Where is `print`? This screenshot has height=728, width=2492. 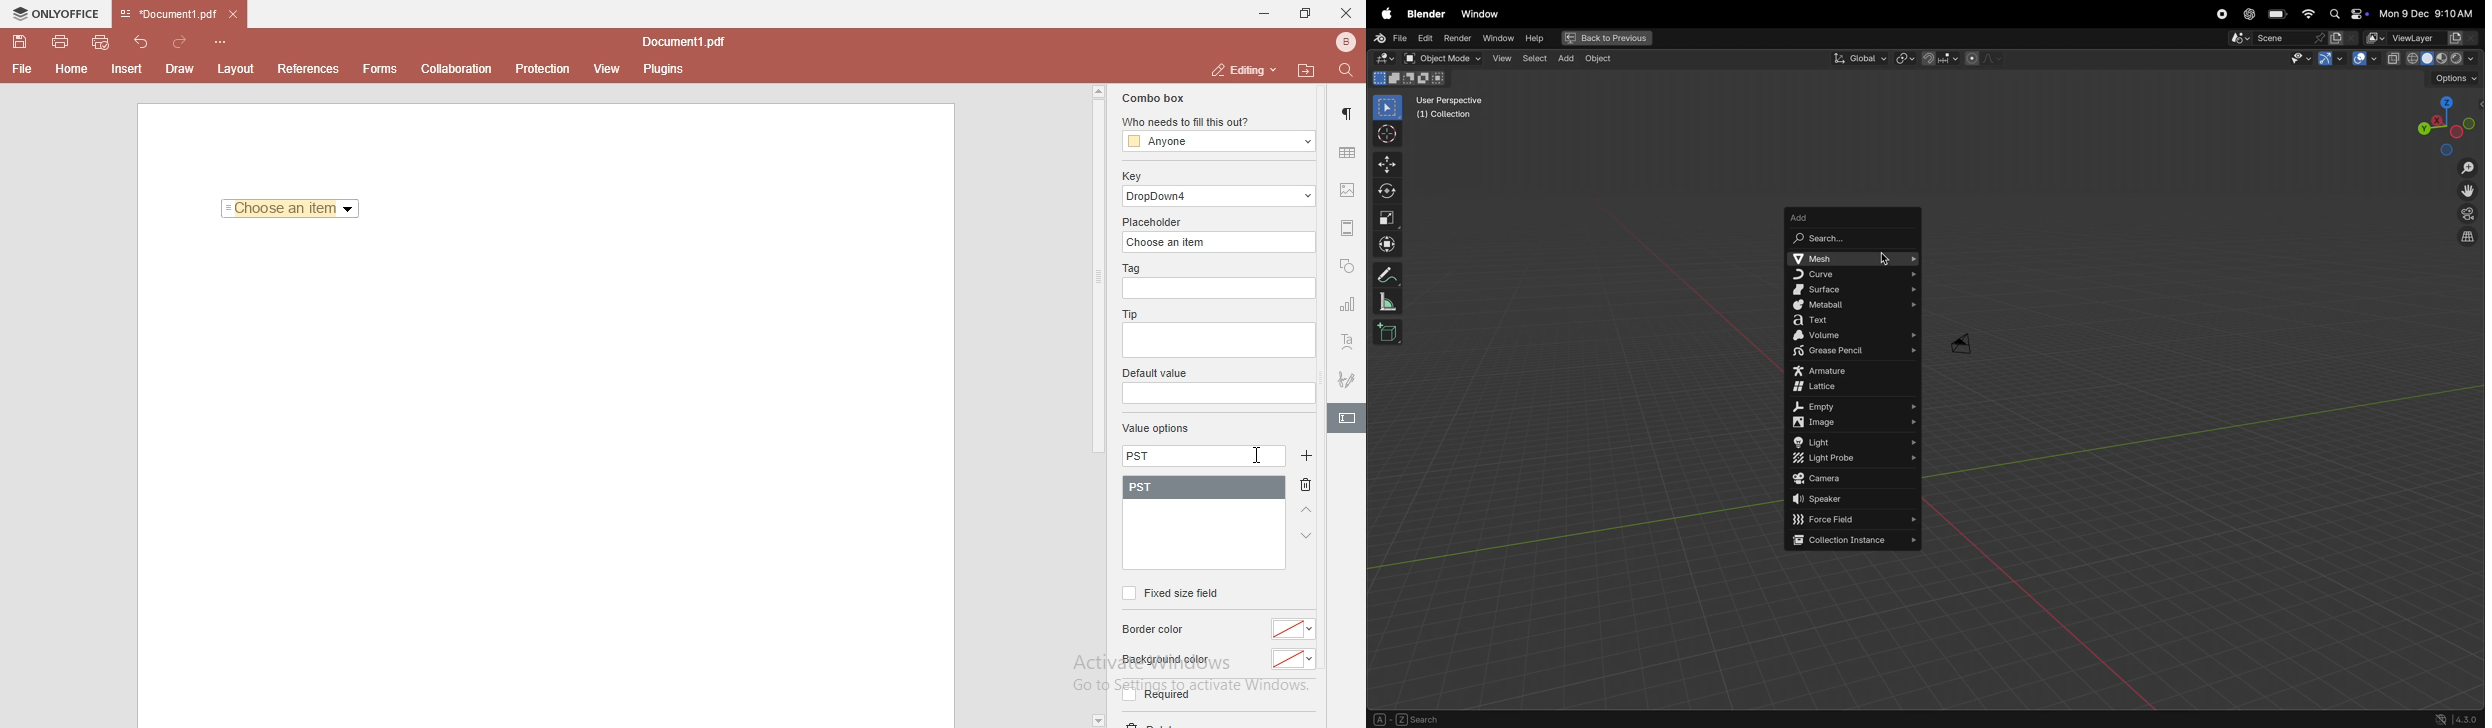 print is located at coordinates (59, 40).